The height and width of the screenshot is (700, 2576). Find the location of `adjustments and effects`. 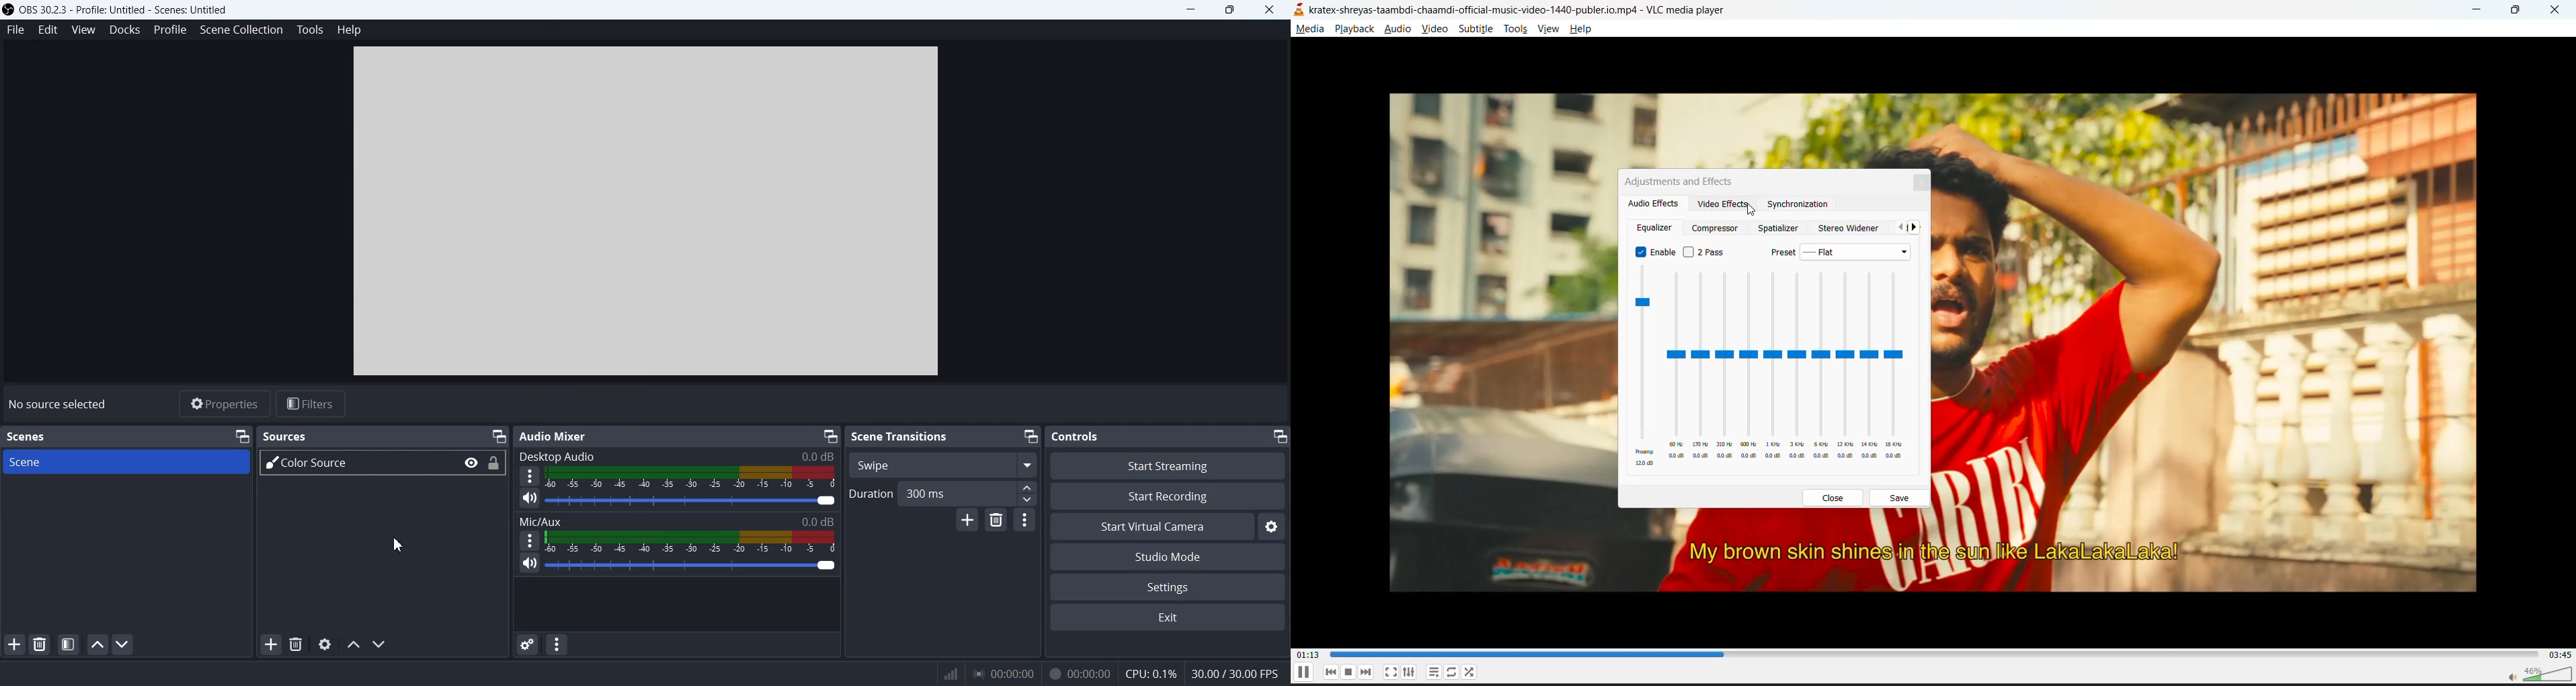

adjustments and effects is located at coordinates (1677, 182).